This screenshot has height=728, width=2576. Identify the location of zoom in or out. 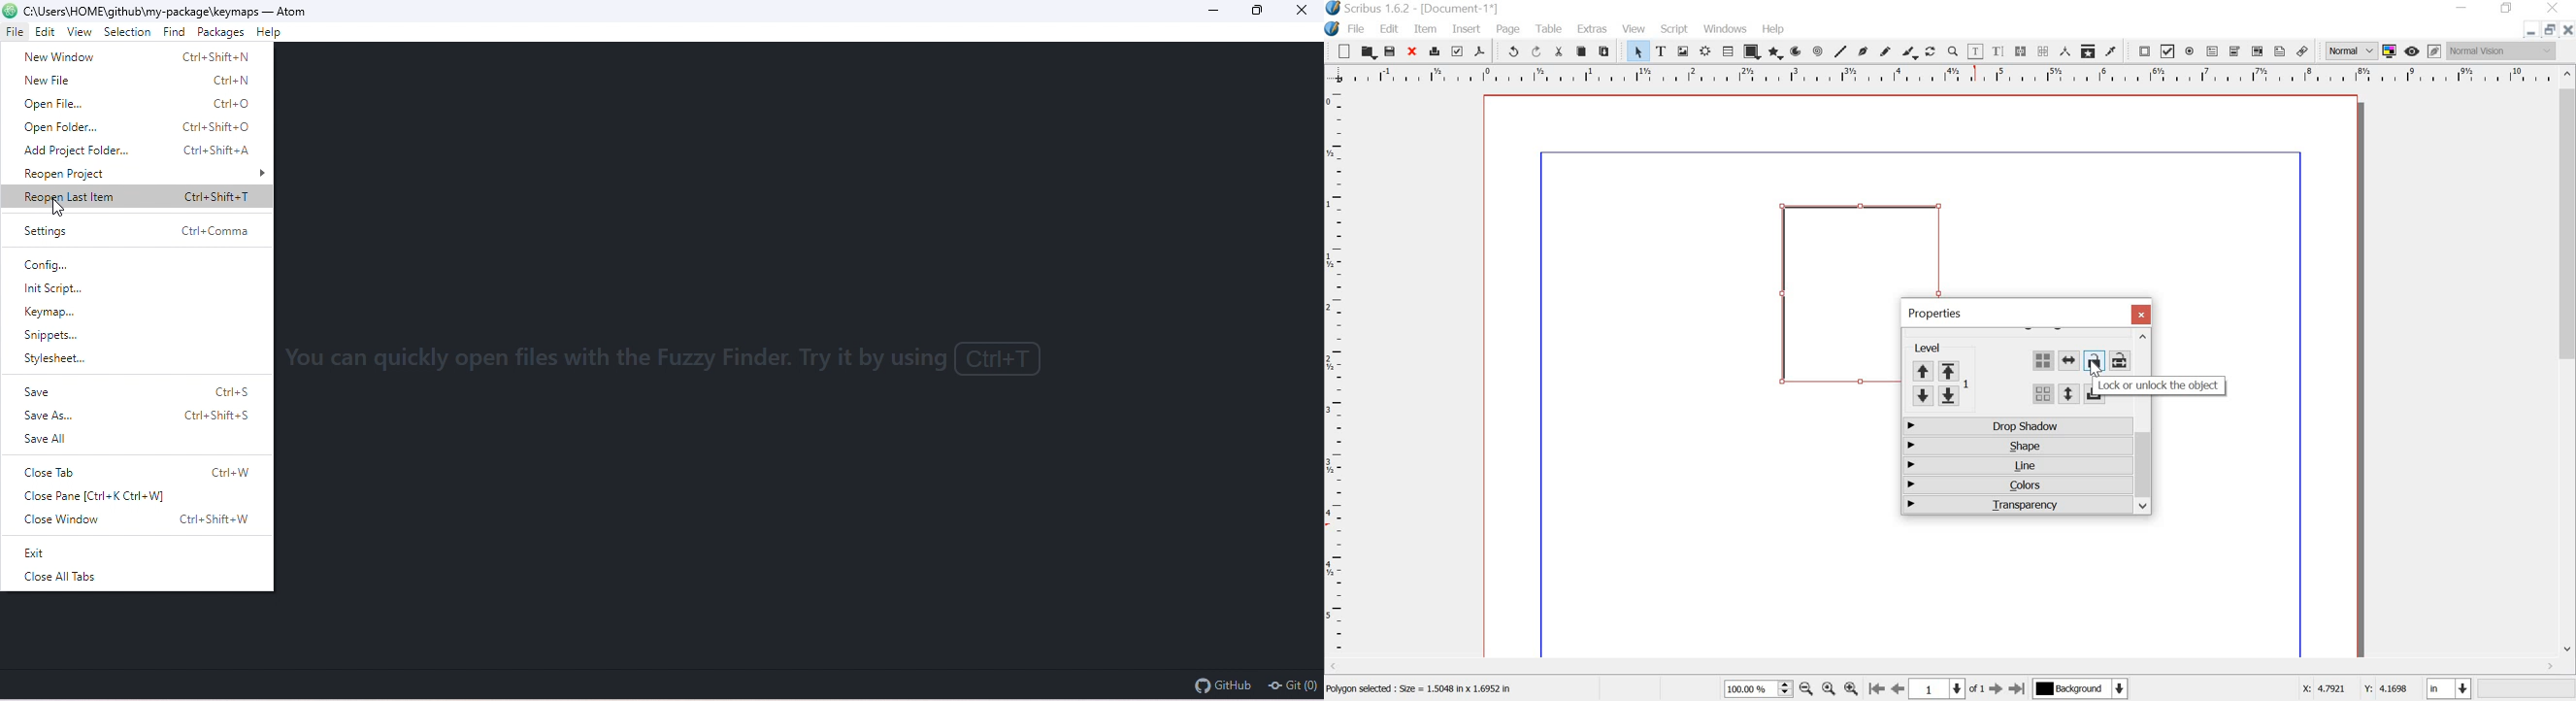
(1953, 52).